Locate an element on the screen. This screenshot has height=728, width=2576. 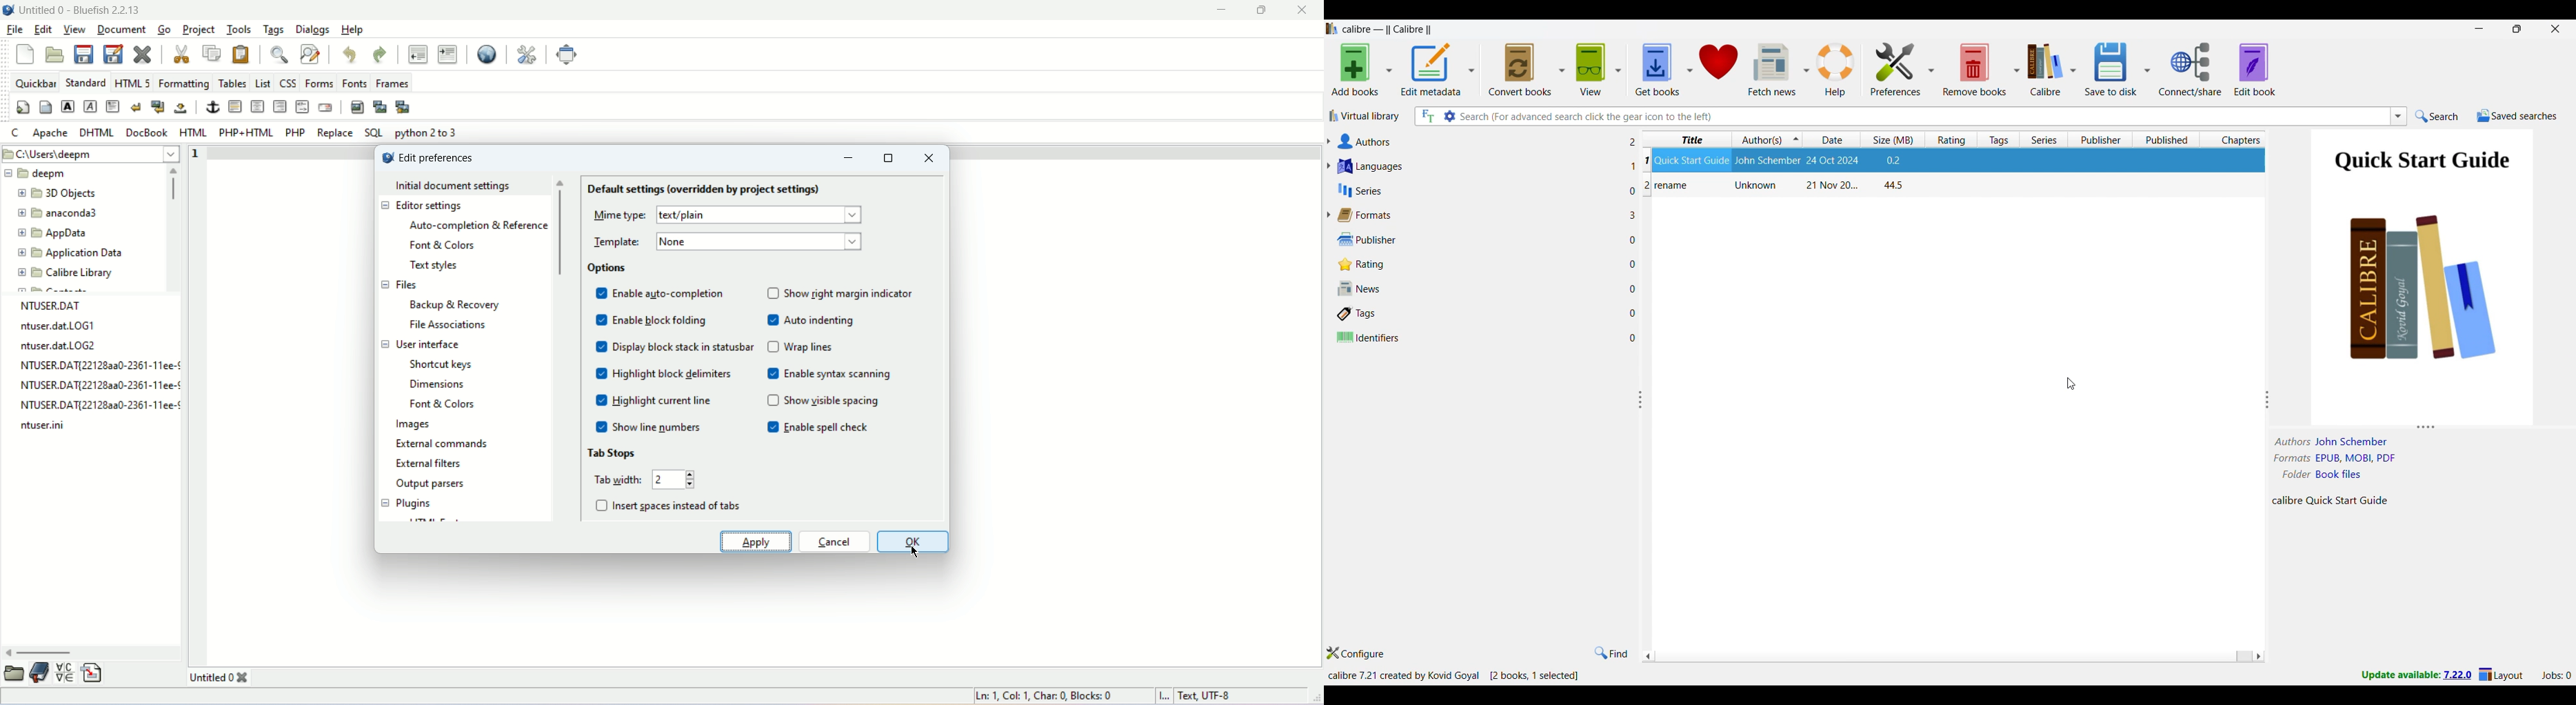
Change width of panels attahed to this line is located at coordinates (2268, 389).